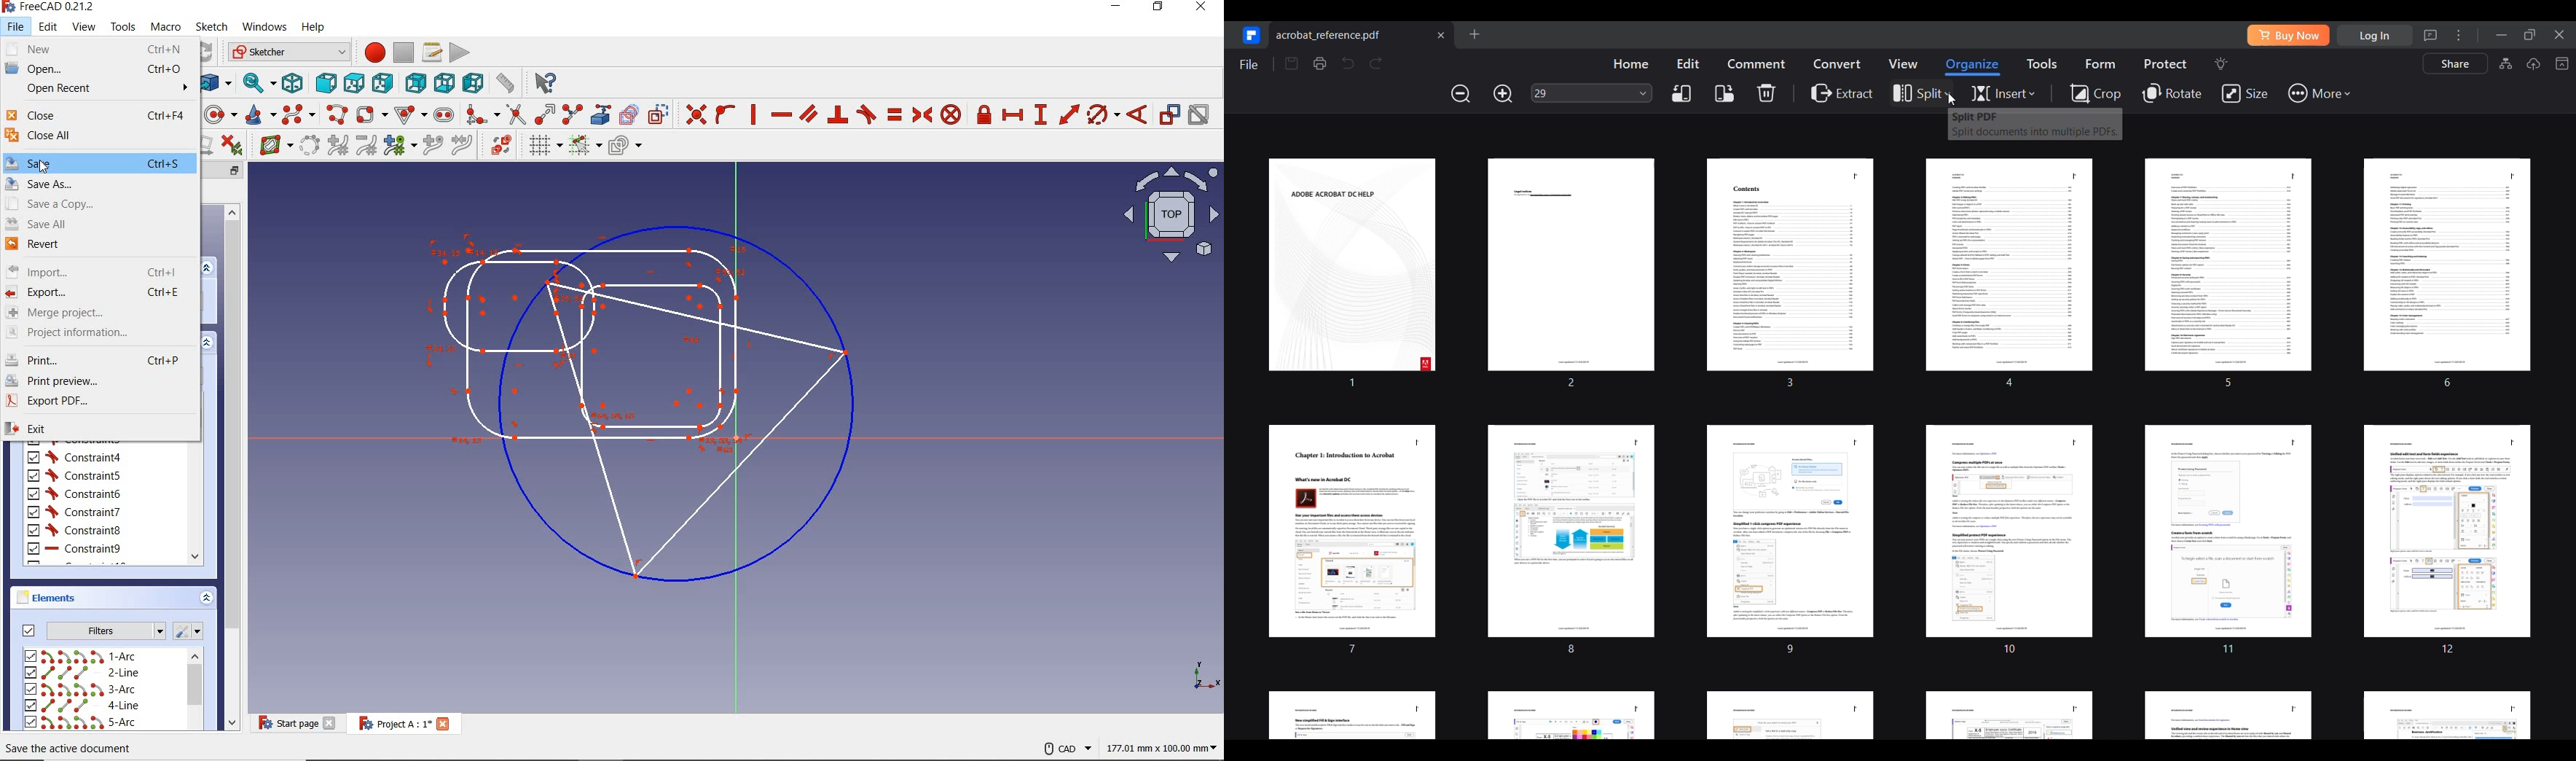 The image size is (2576, 784). I want to click on windows, so click(266, 27).